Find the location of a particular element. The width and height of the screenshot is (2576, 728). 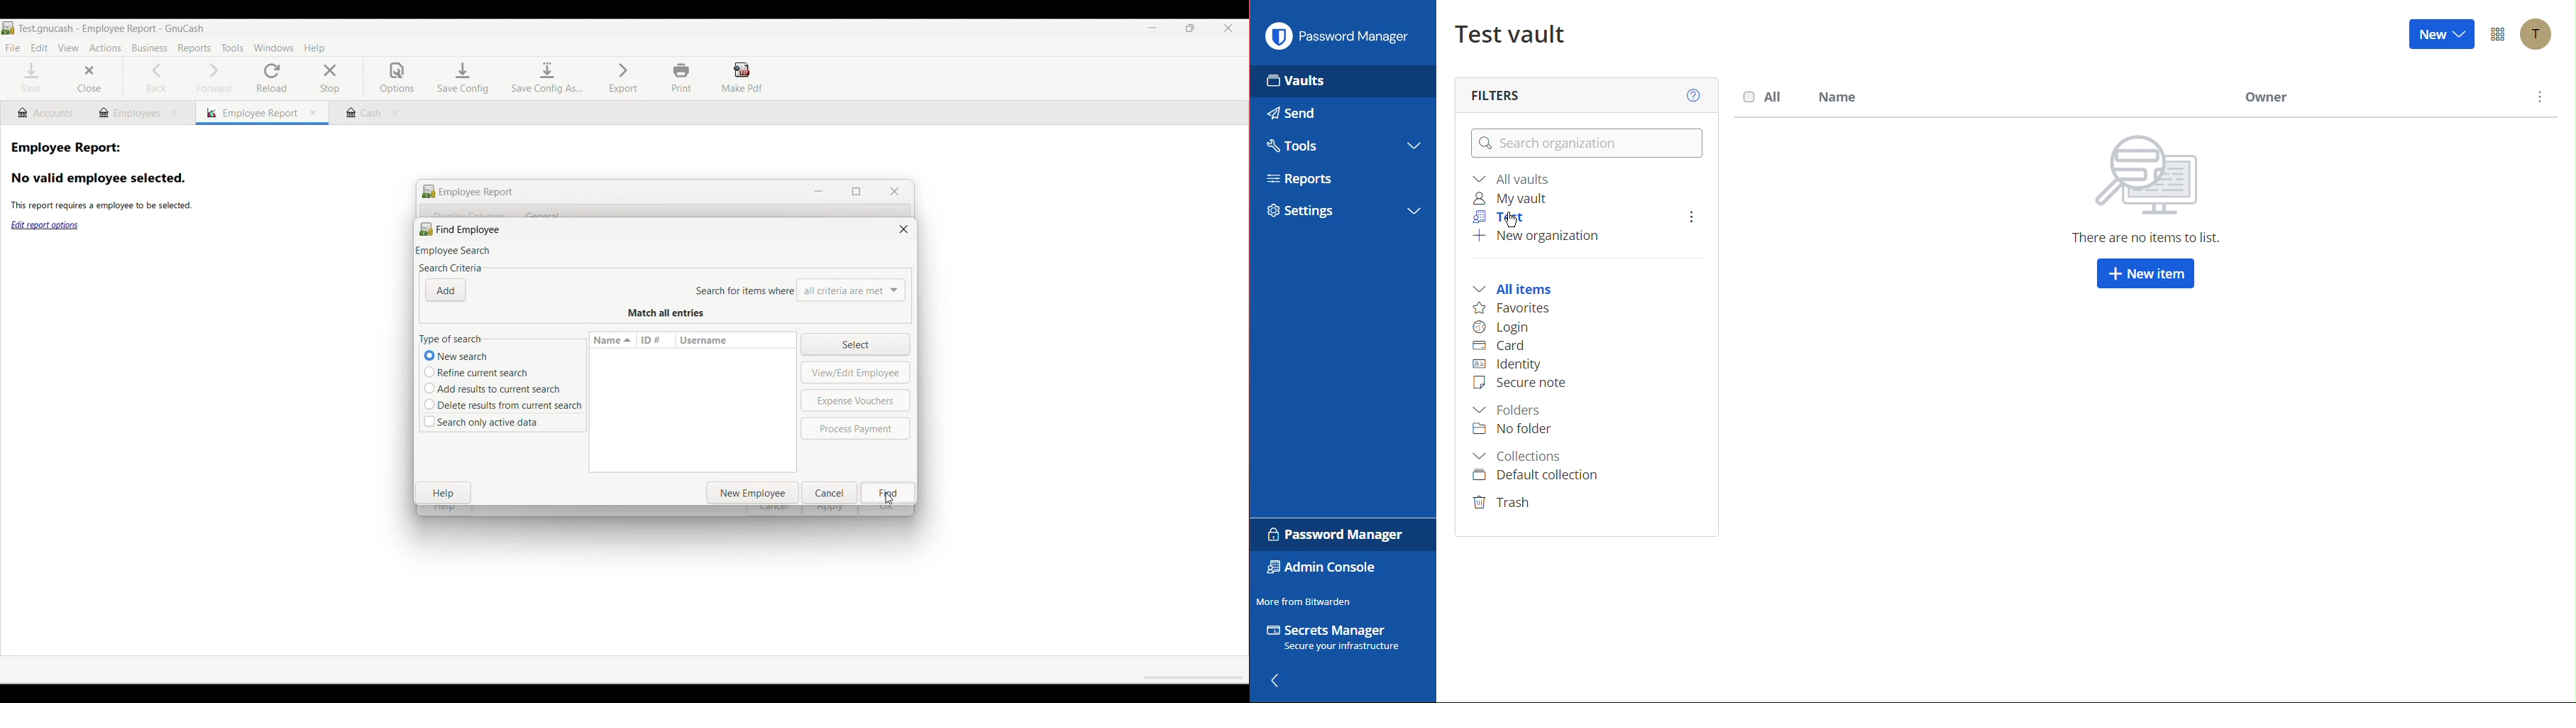

Process payment is located at coordinates (855, 428).